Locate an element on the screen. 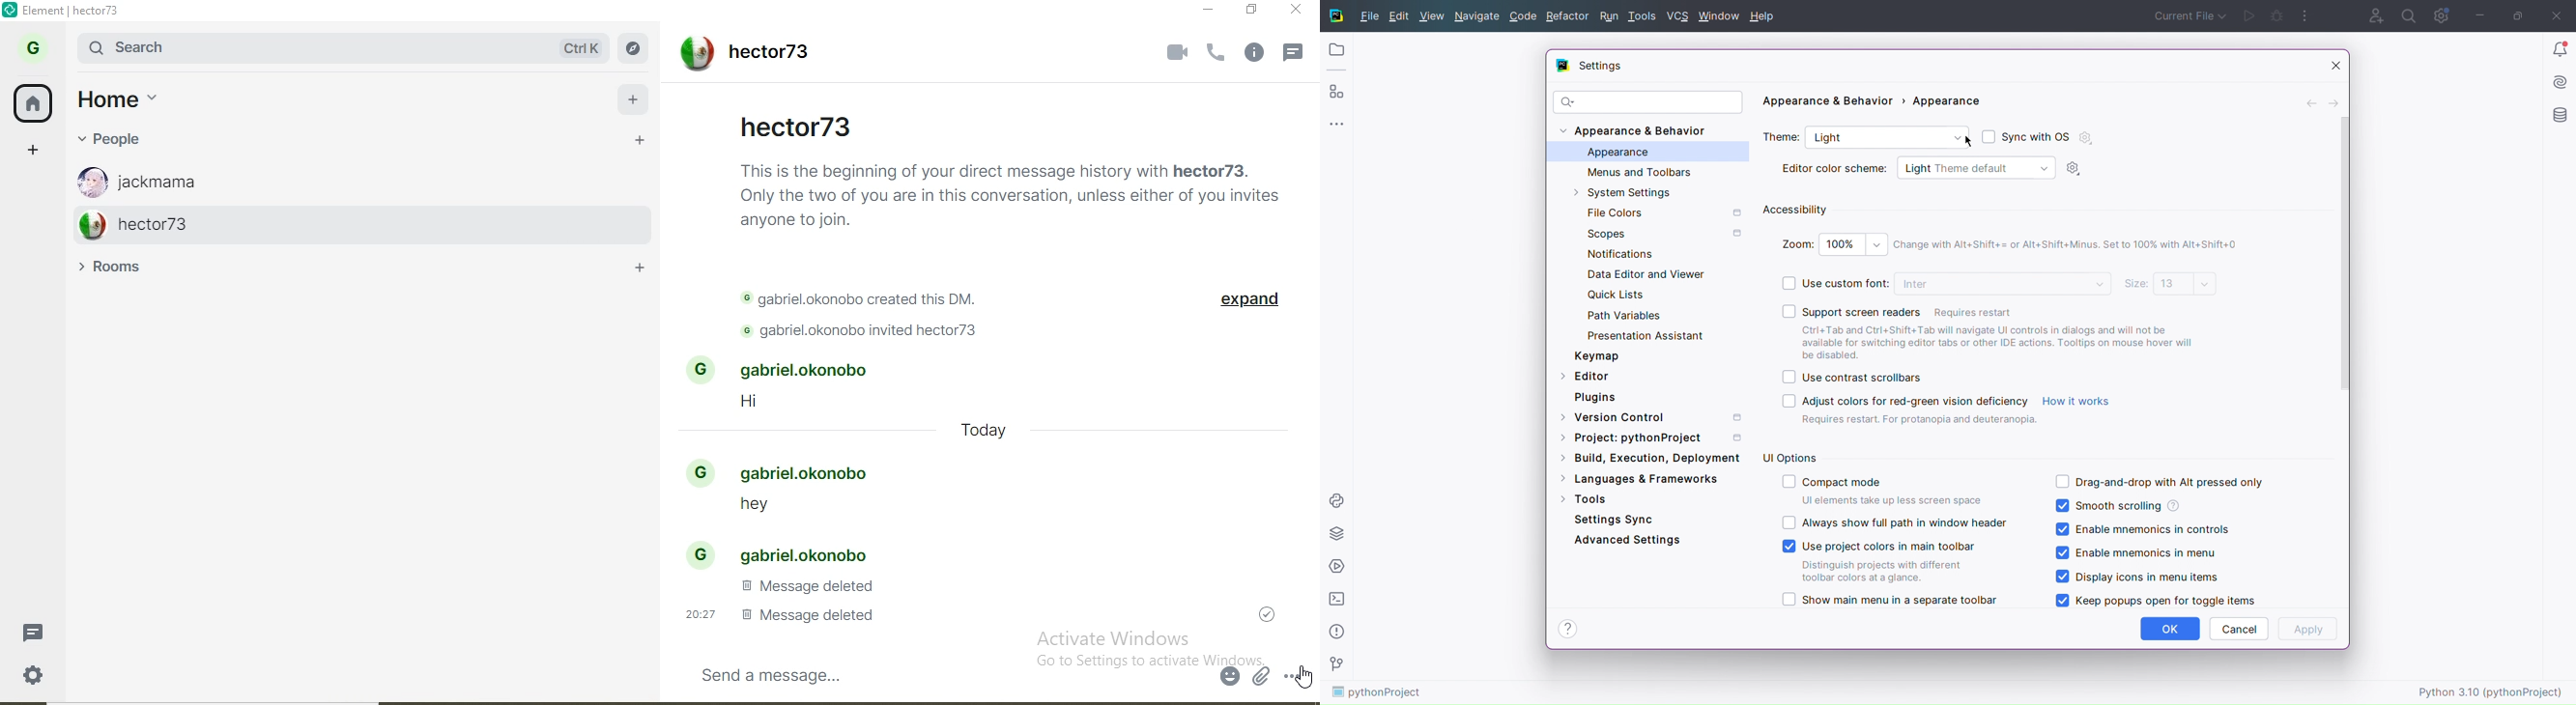 This screenshot has width=2576, height=728. System Settings is located at coordinates (1635, 194).